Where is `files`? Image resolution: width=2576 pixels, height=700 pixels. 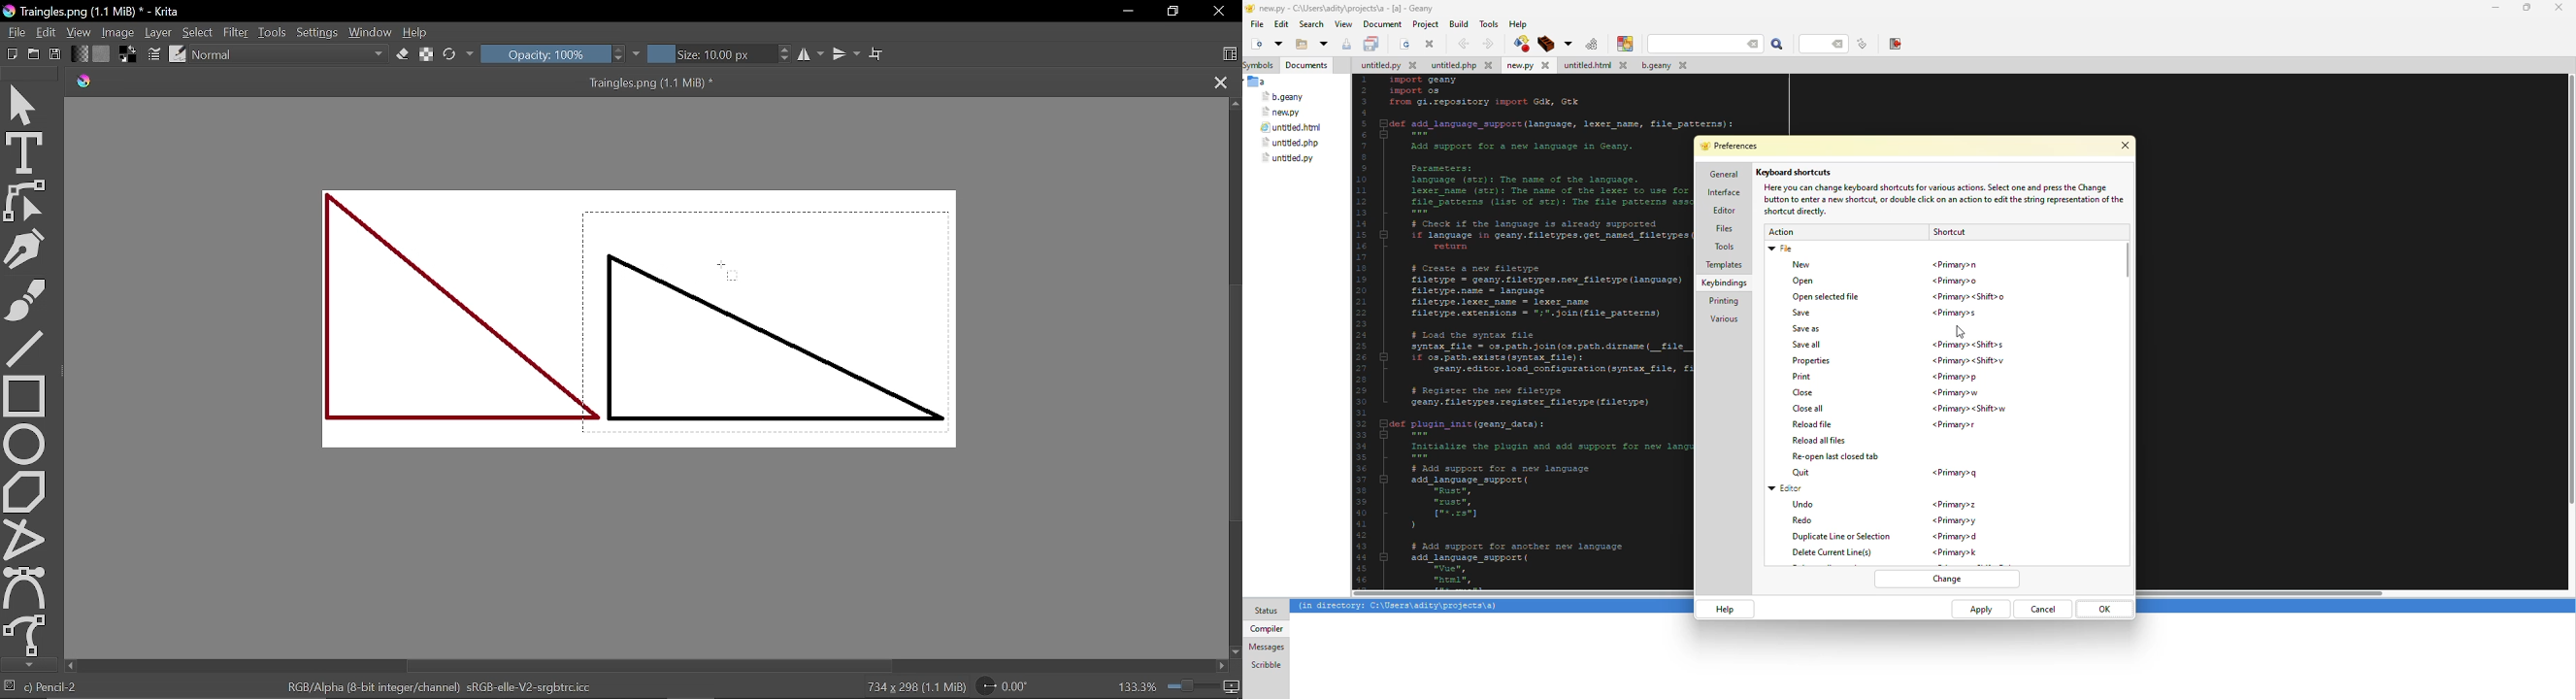
files is located at coordinates (1724, 229).